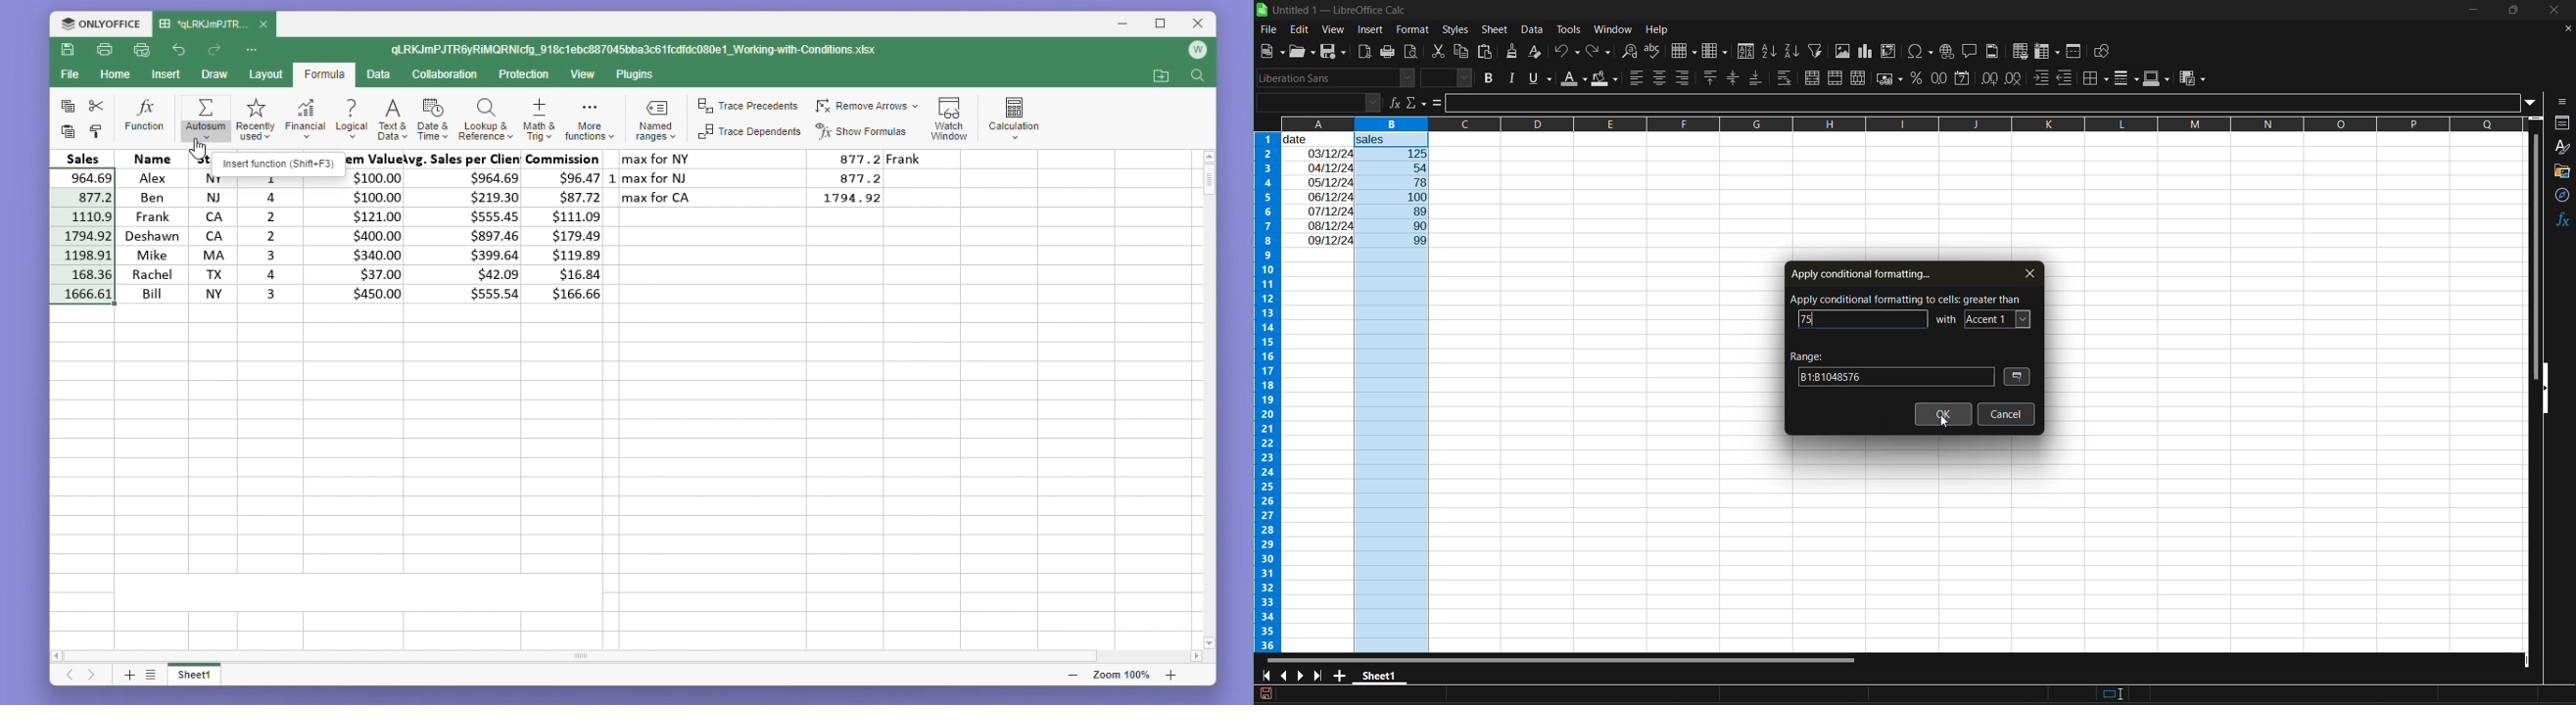 Image resolution: width=2576 pixels, height=728 pixels. I want to click on Financial, so click(306, 118).